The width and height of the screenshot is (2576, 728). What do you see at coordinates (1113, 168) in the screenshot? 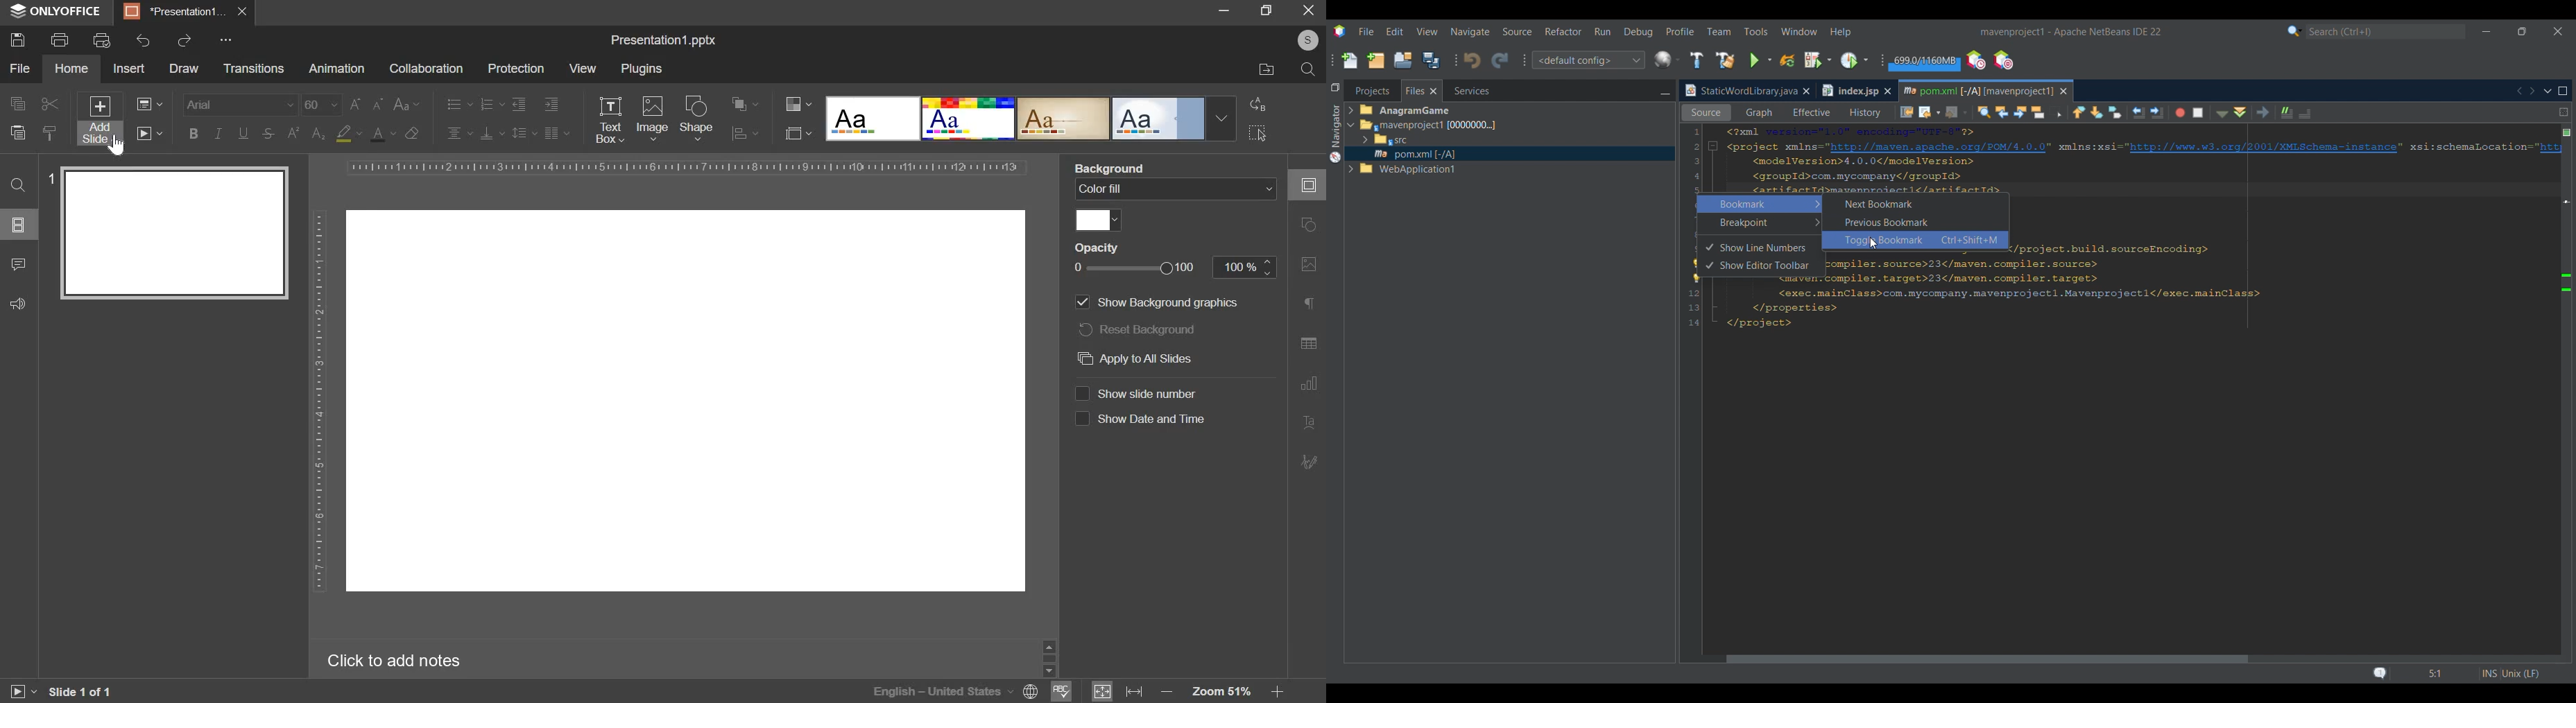
I see `background` at bounding box center [1113, 168].